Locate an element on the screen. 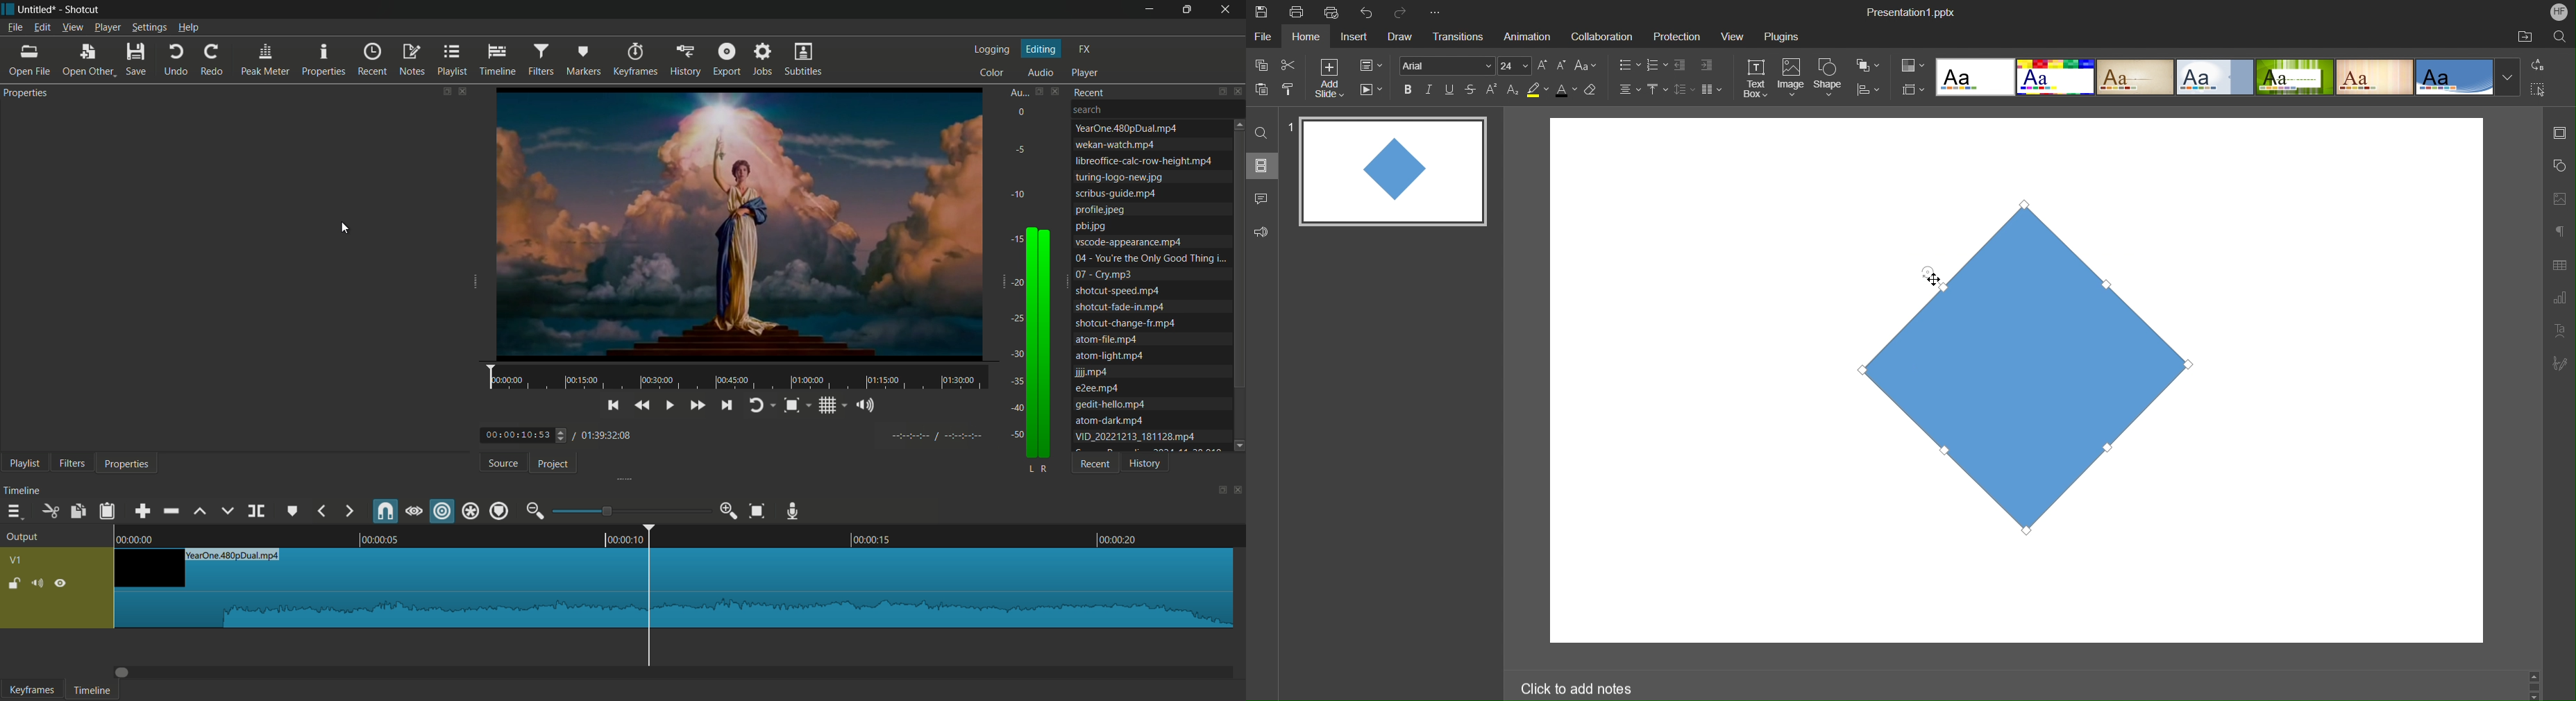  Font is located at coordinates (1447, 66).